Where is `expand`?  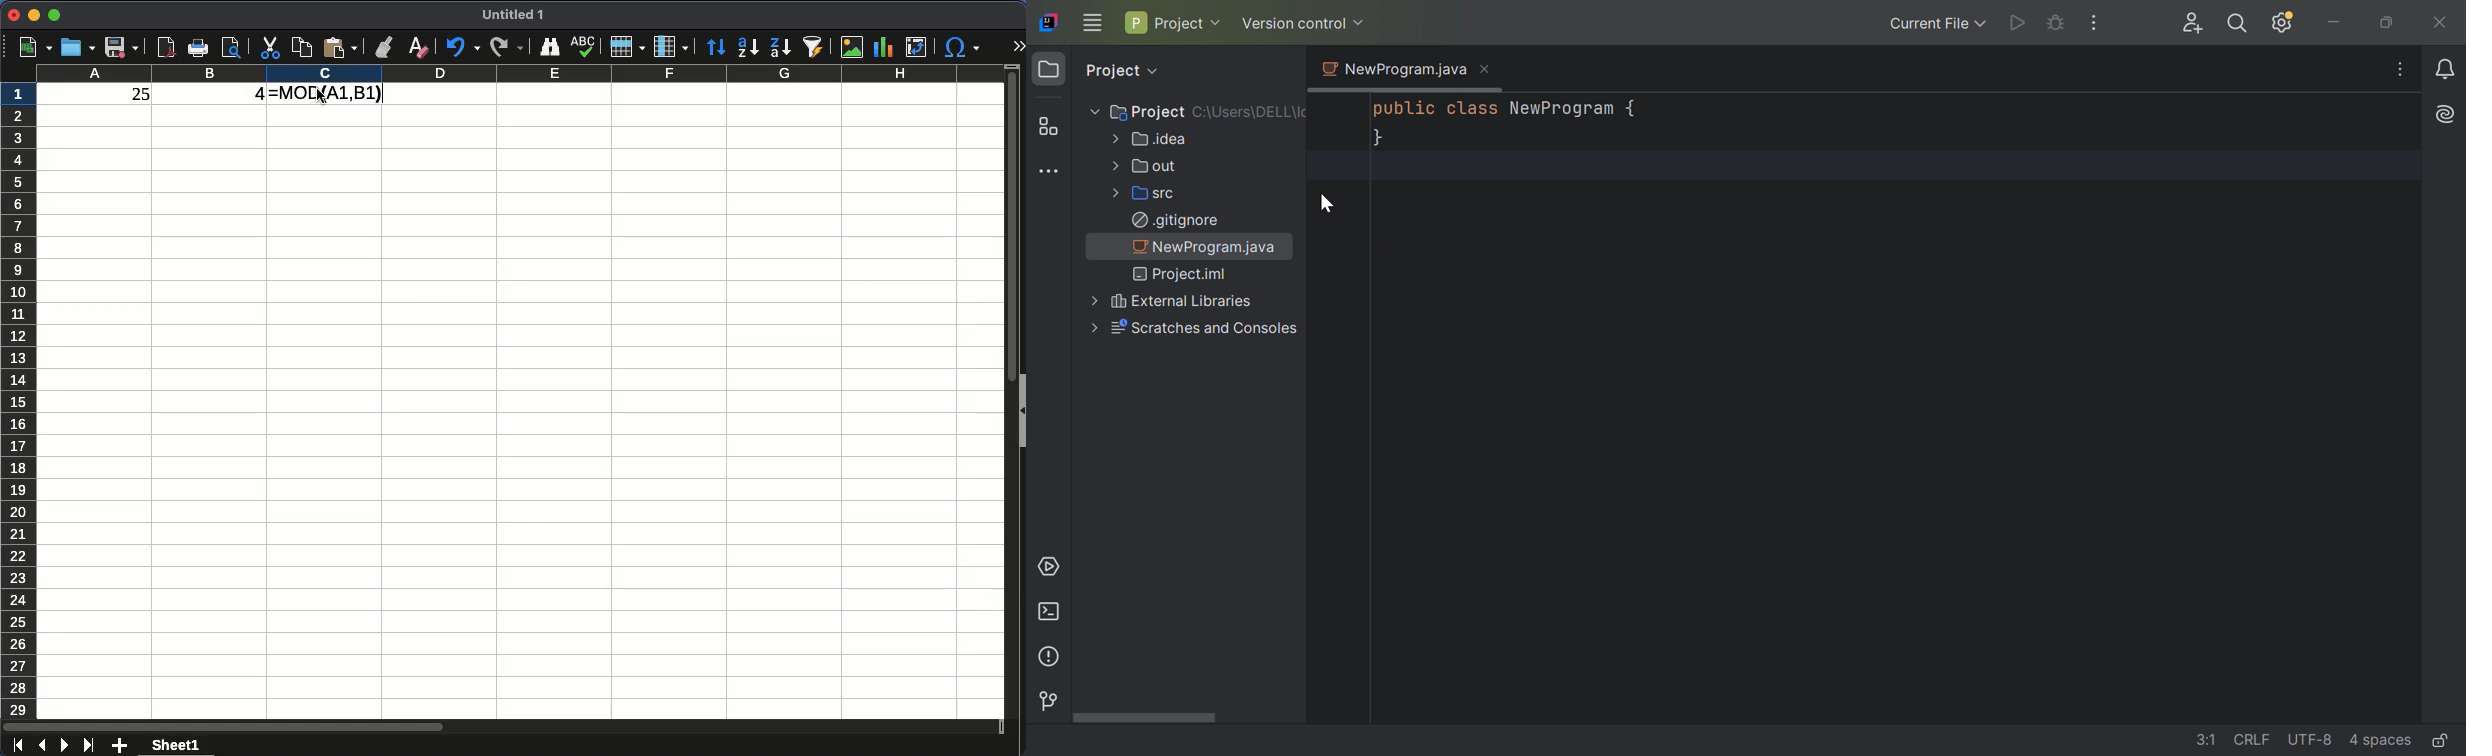 expand is located at coordinates (1019, 45).